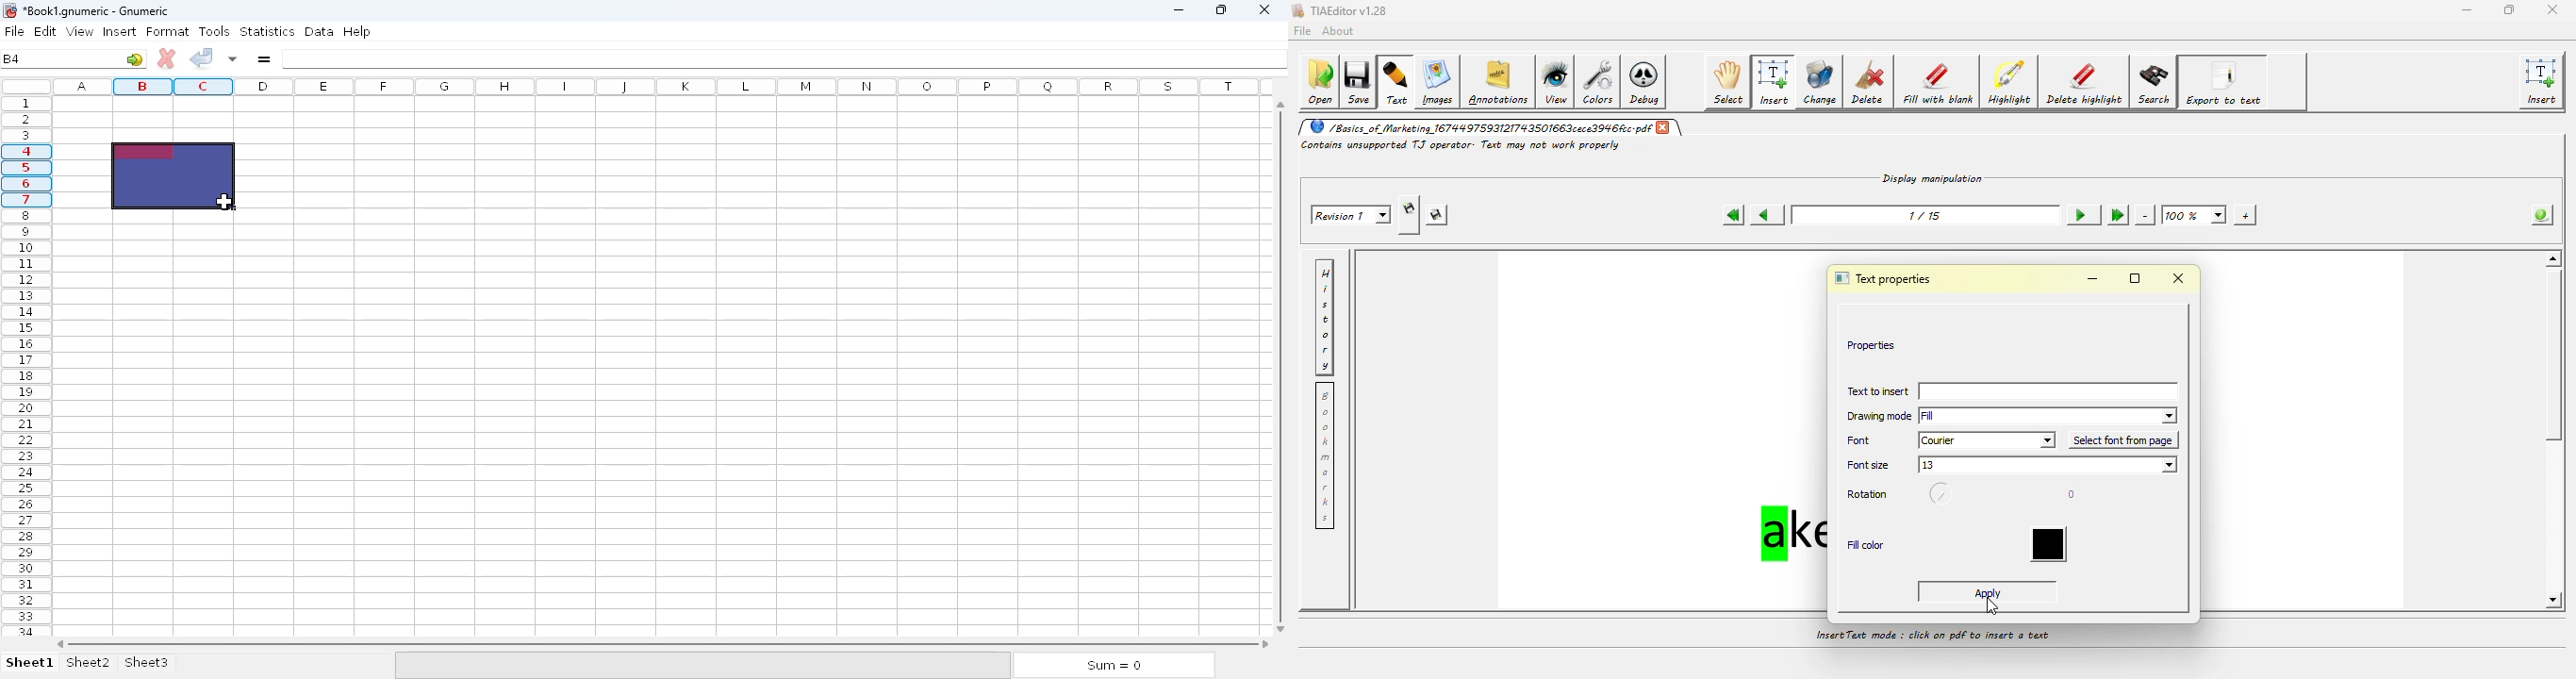 The height and width of the screenshot is (700, 2576). Describe the element at coordinates (2506, 9) in the screenshot. I see `maximize` at that location.